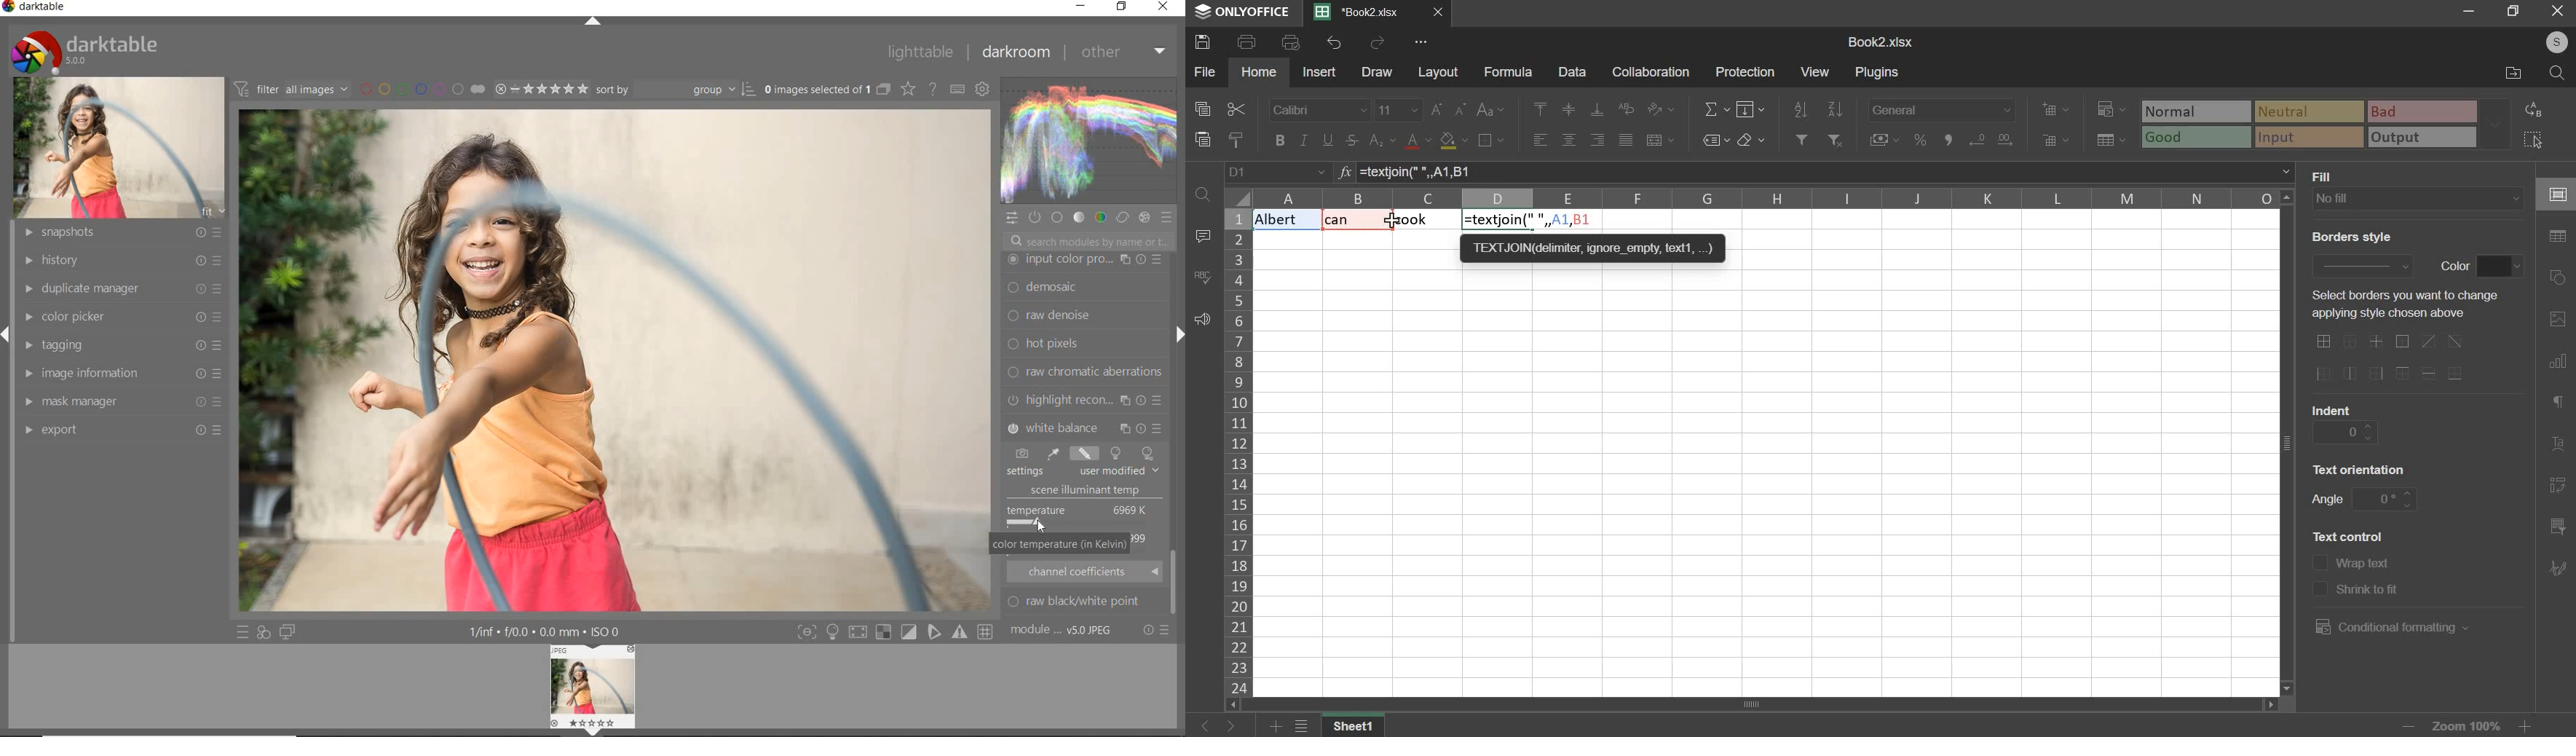  I want to click on text, so click(2332, 408).